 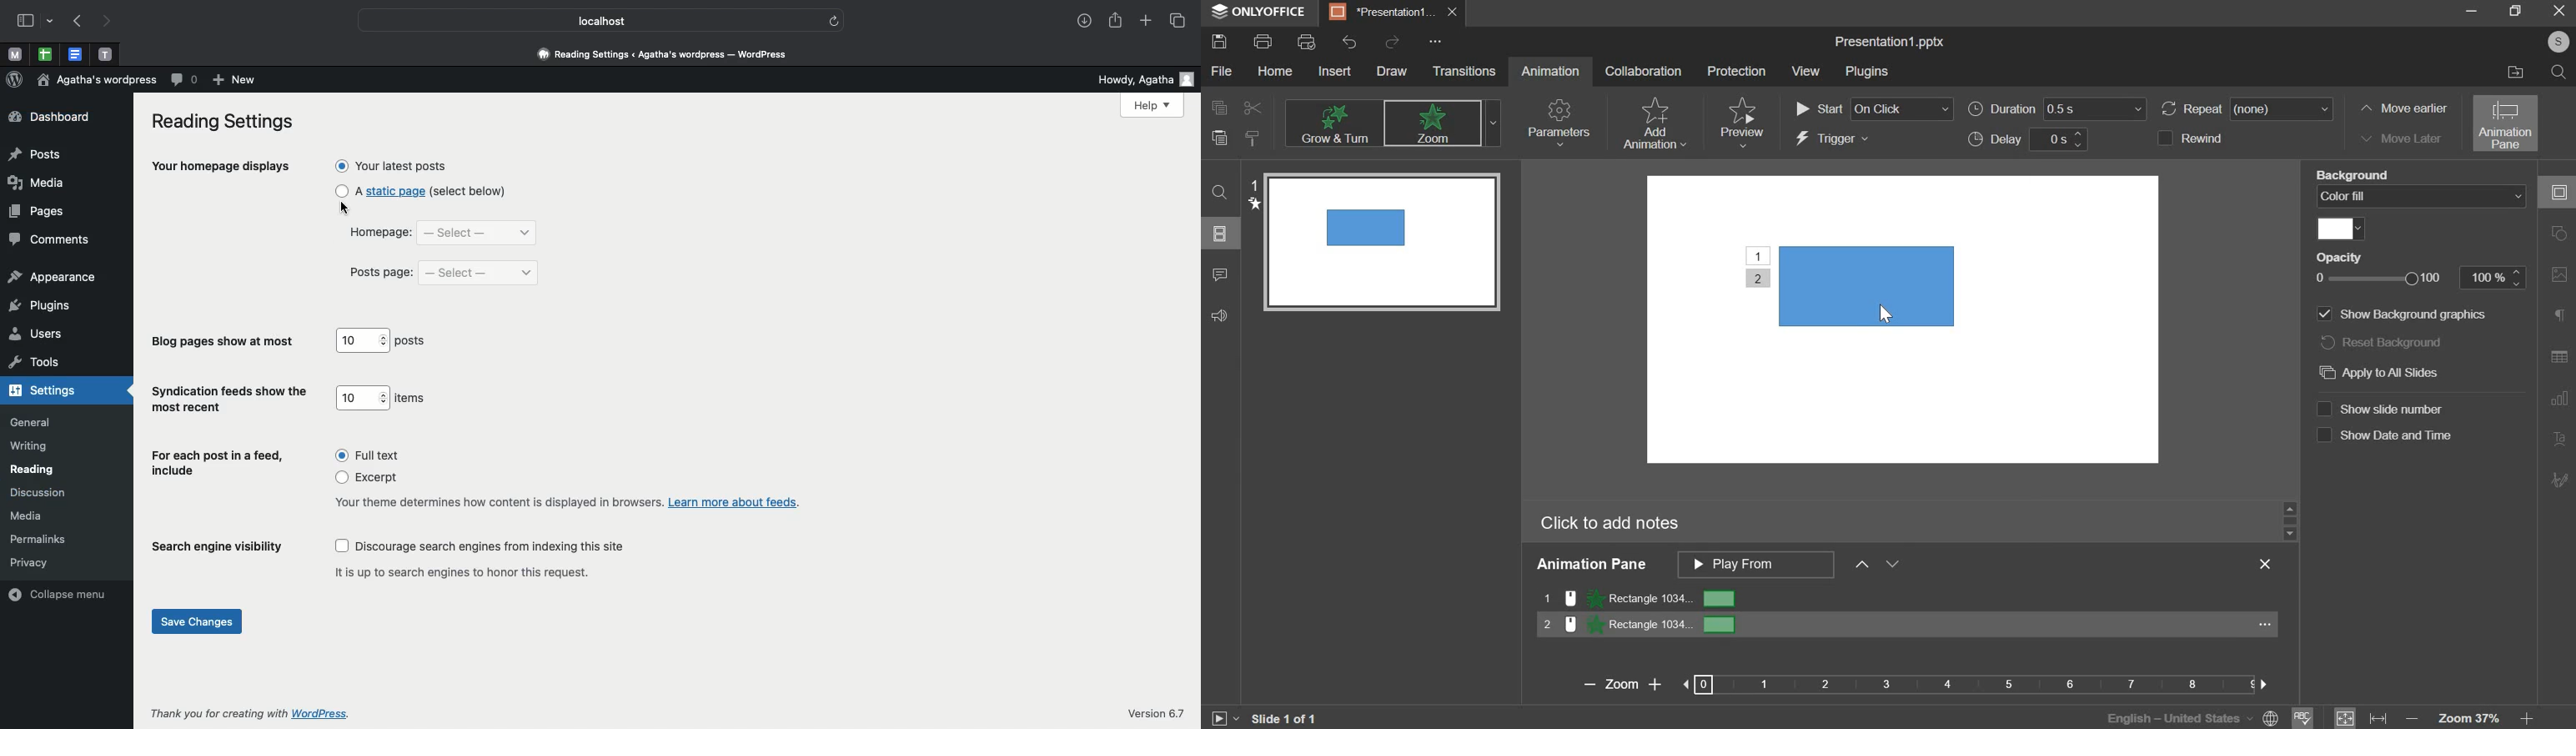 What do you see at coordinates (1809, 71) in the screenshot?
I see `View` at bounding box center [1809, 71].